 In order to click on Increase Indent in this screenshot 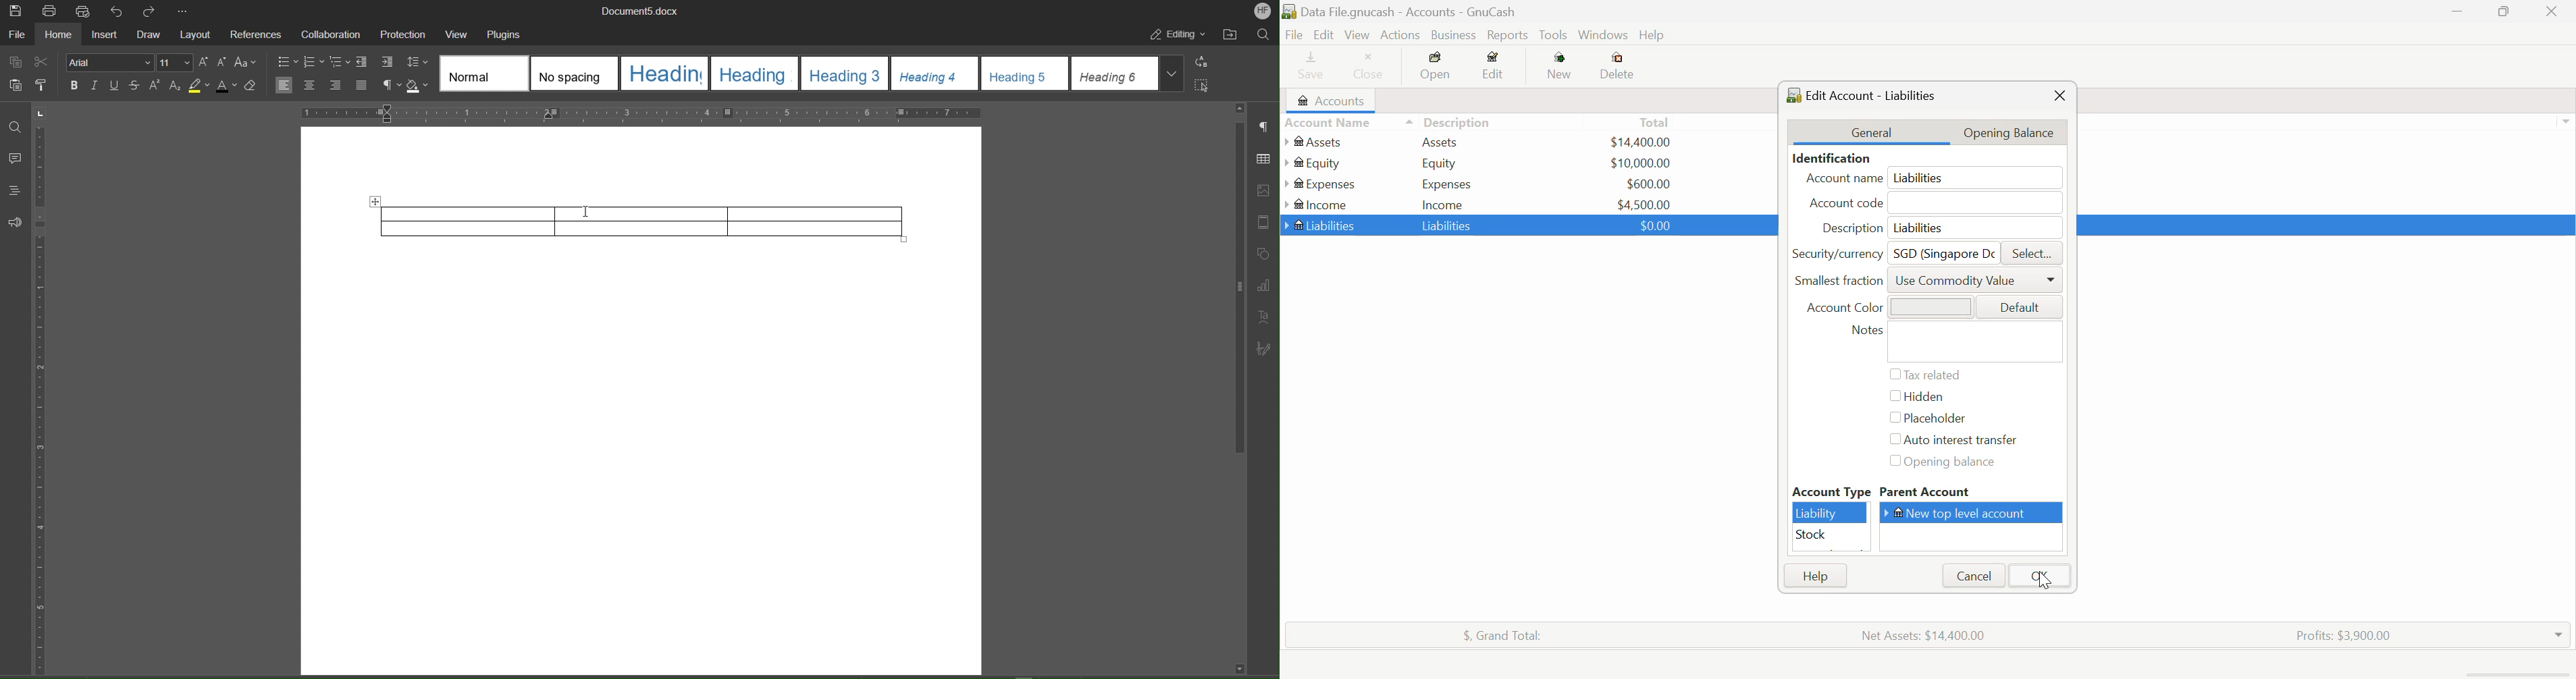, I will do `click(388, 63)`.